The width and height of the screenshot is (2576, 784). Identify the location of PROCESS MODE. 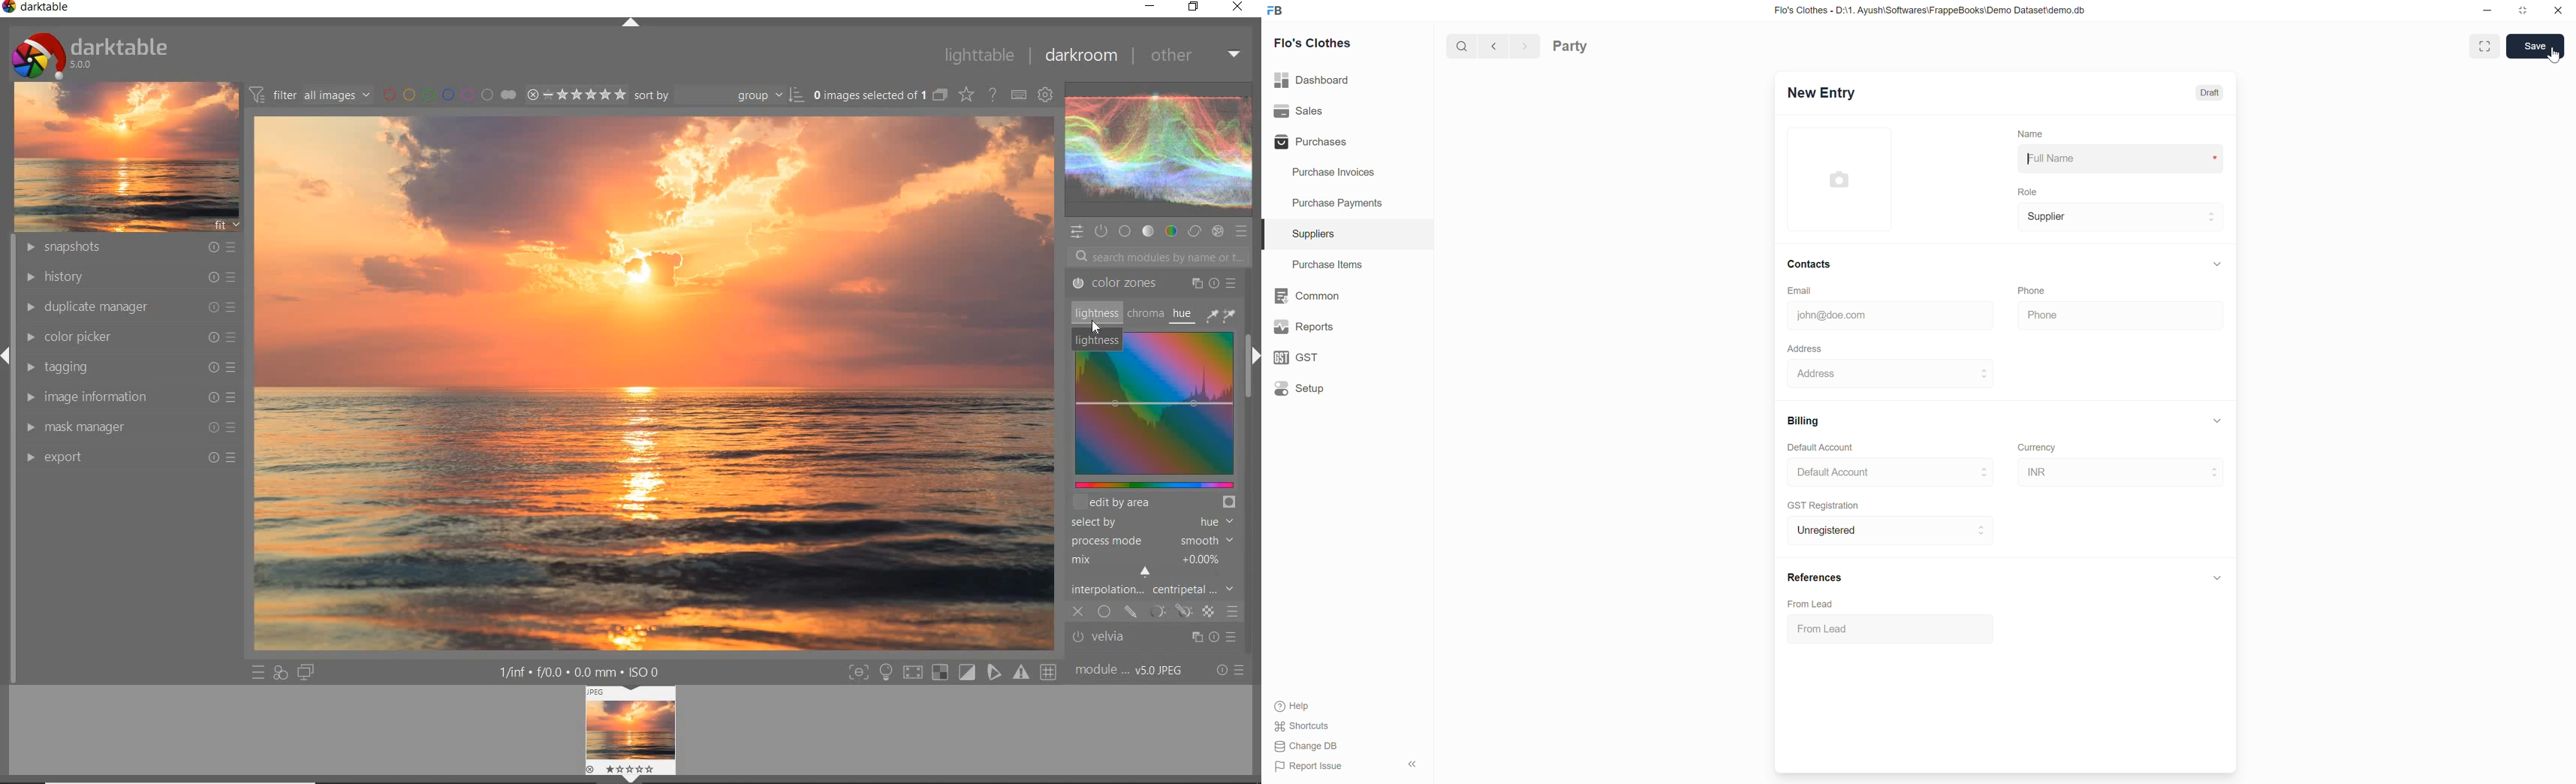
(1154, 541).